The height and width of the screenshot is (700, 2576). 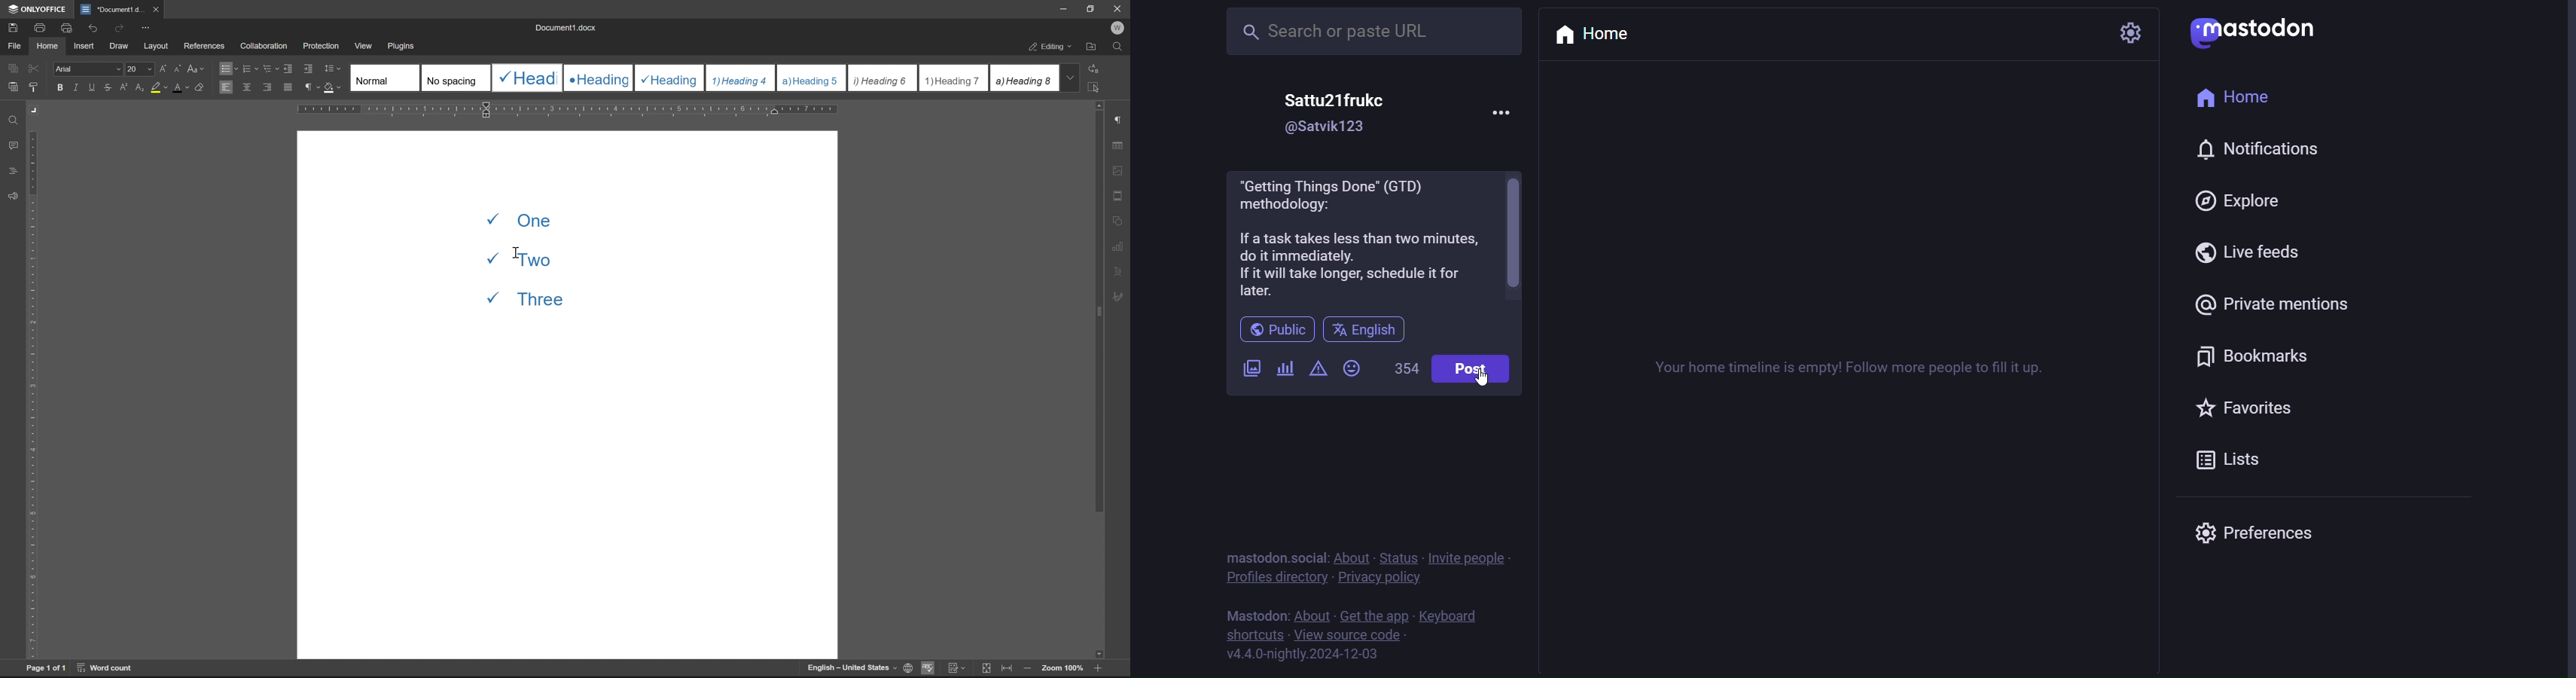 What do you see at coordinates (35, 110) in the screenshot?
I see `Margin` at bounding box center [35, 110].